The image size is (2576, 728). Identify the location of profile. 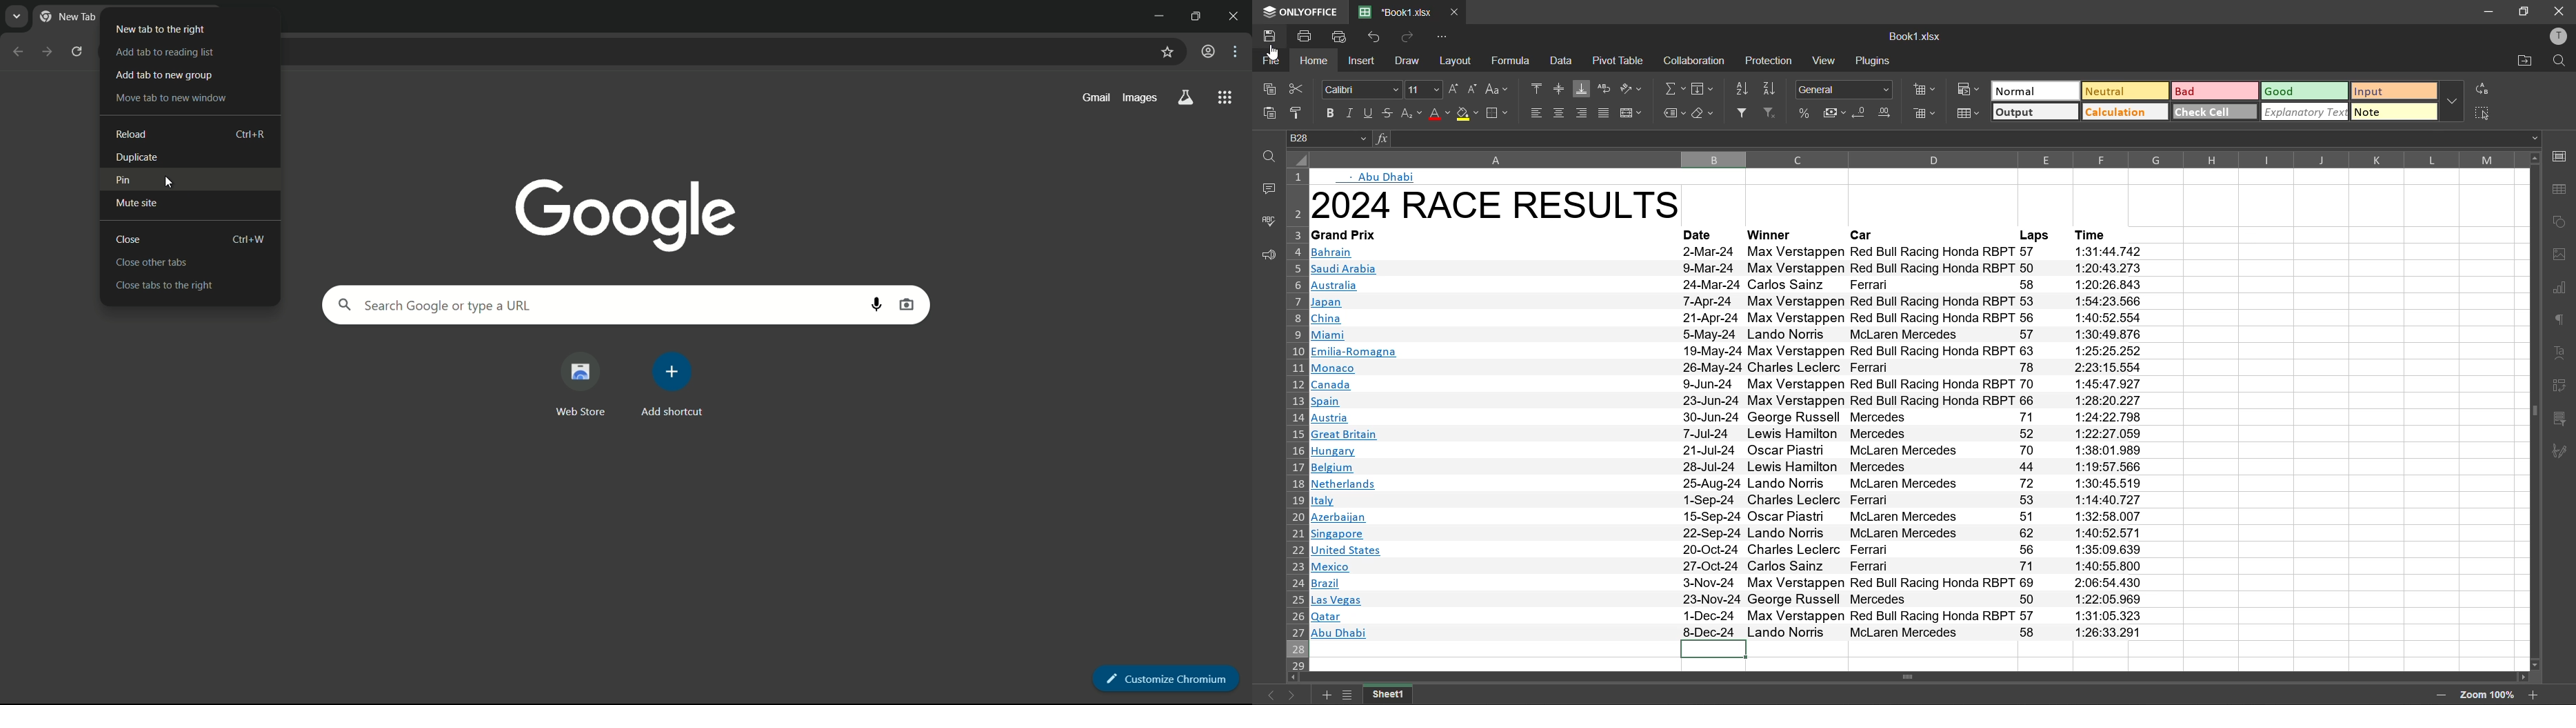
(2560, 34).